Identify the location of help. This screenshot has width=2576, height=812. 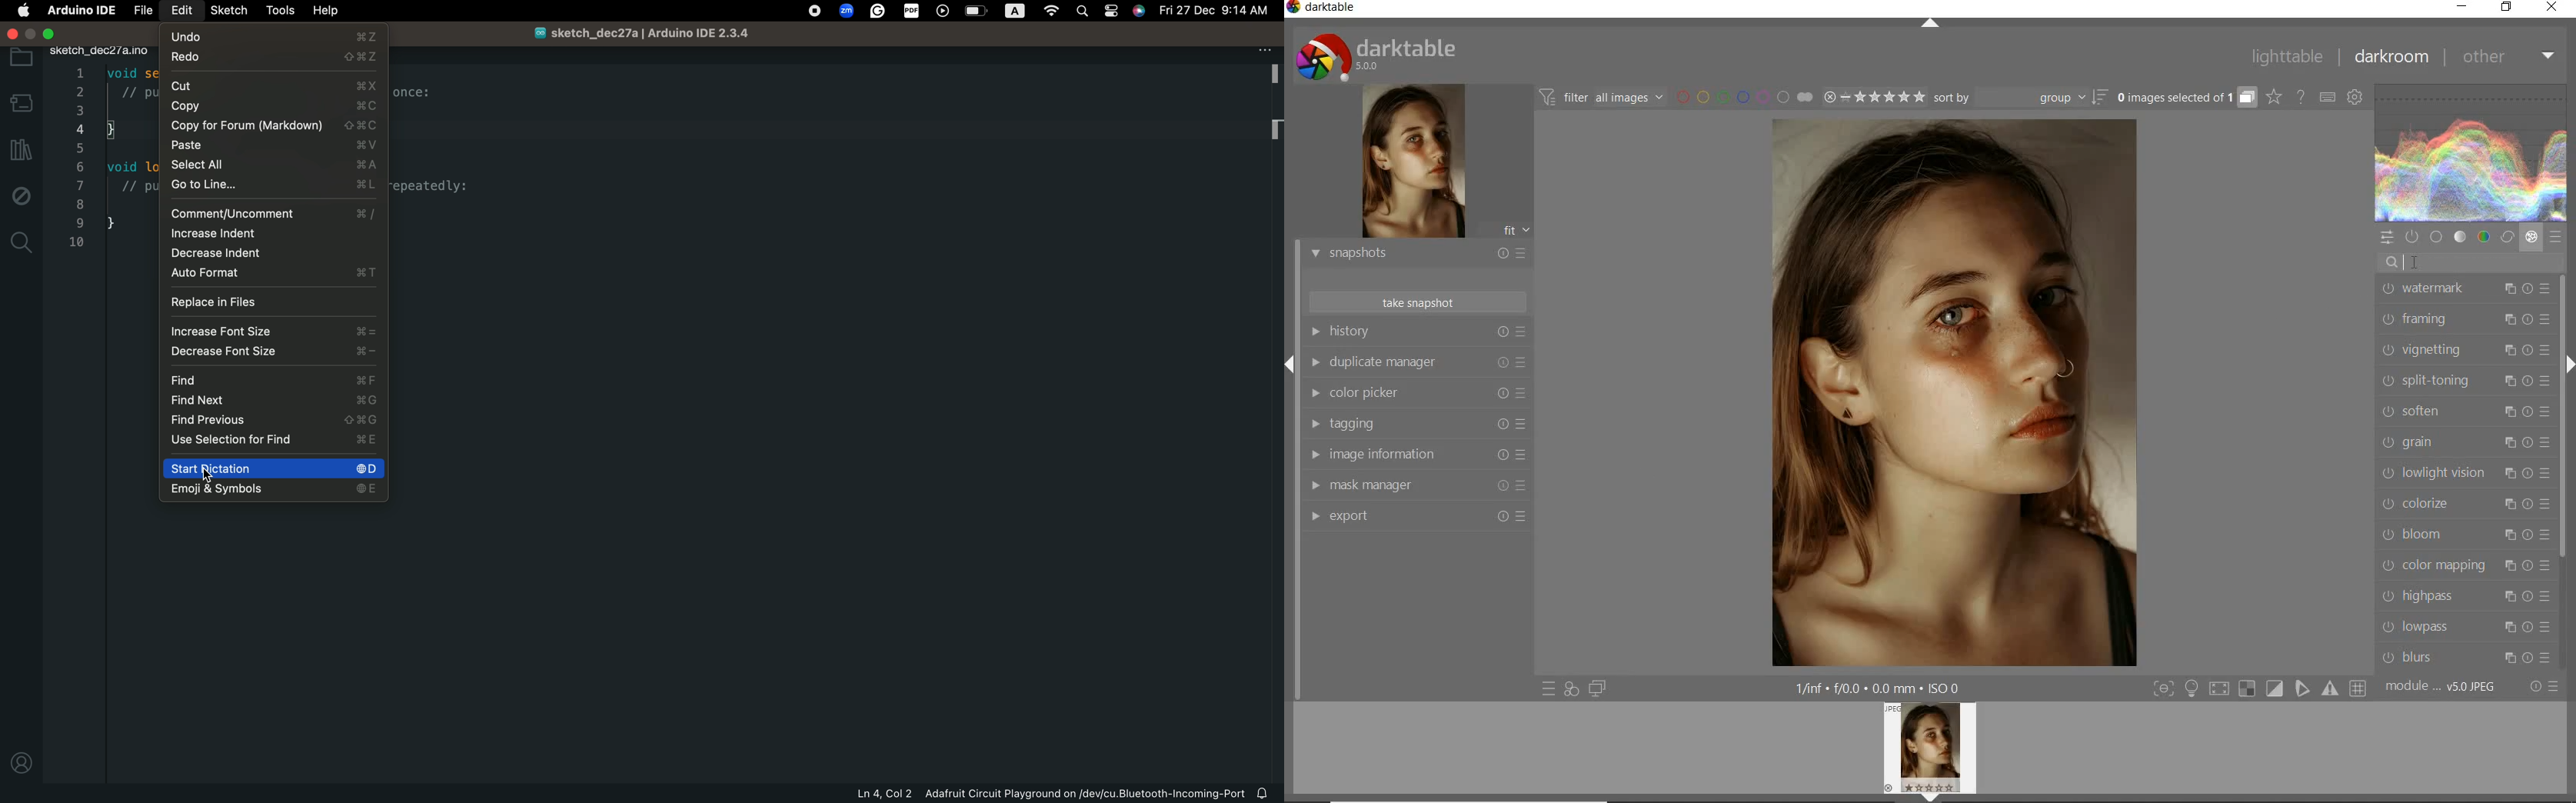
(326, 12).